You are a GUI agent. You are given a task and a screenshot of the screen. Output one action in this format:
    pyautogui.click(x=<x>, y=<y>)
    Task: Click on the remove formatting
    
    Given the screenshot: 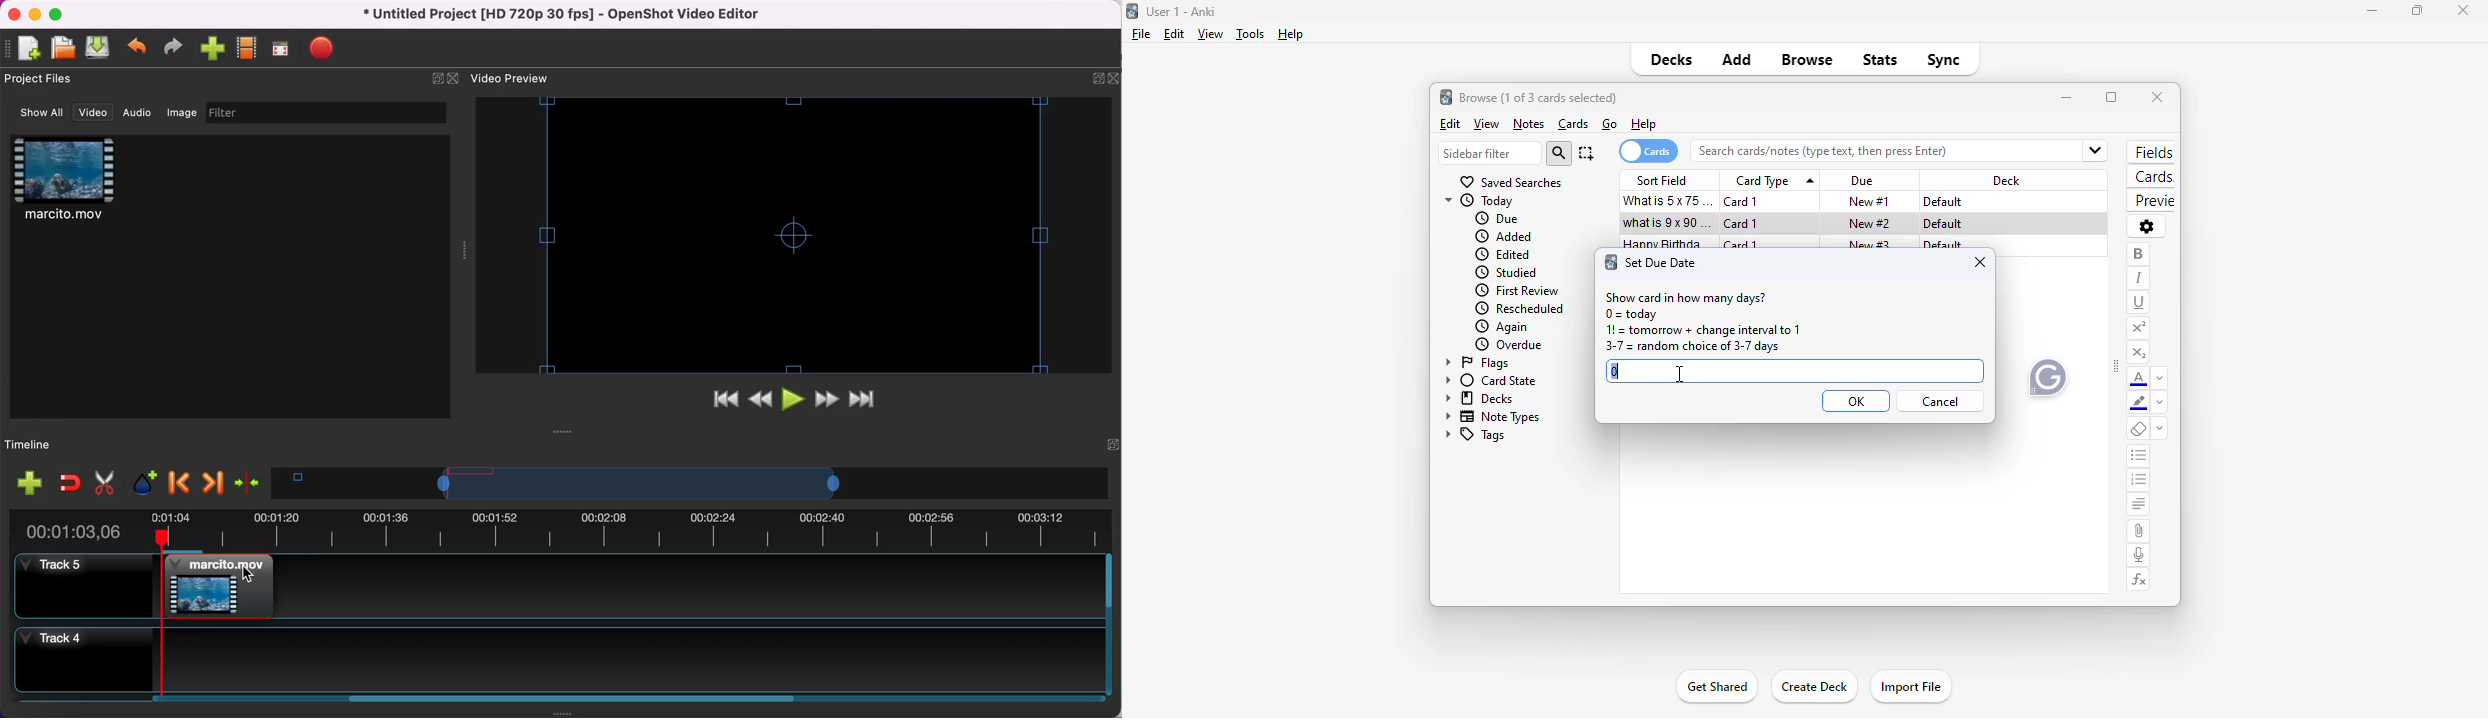 What is the action you would take?
    pyautogui.click(x=2139, y=429)
    